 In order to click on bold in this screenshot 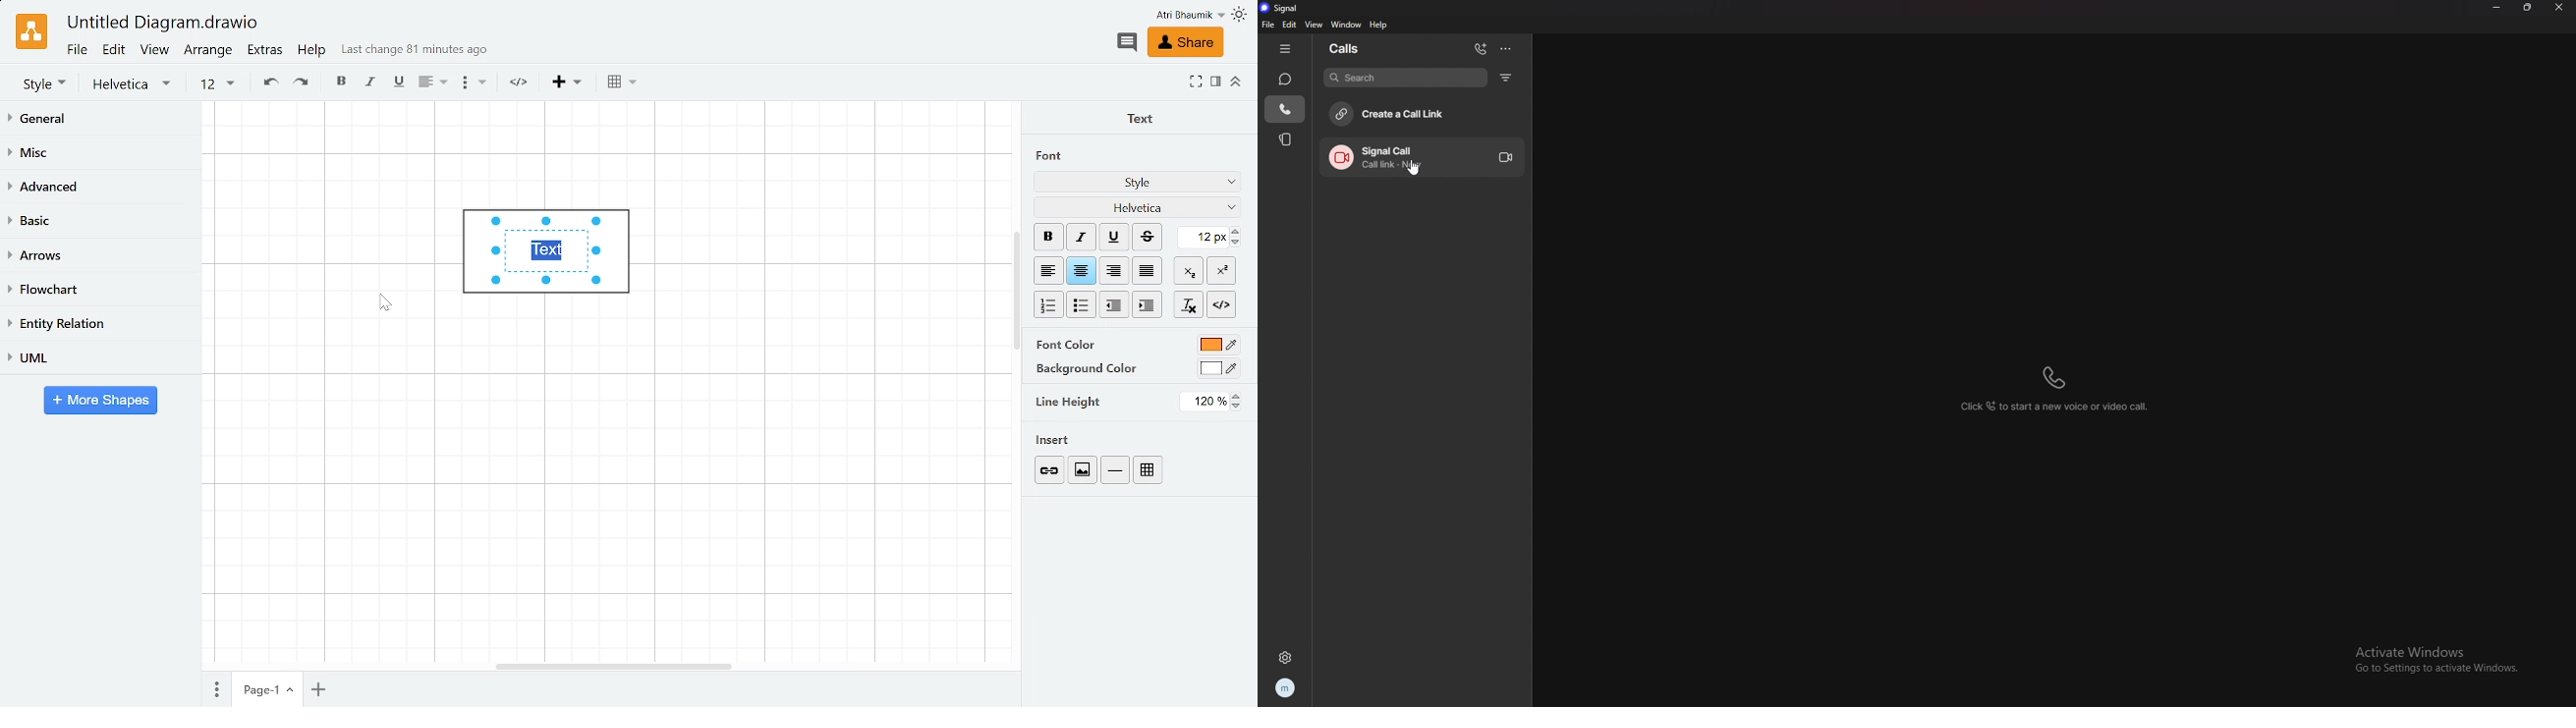, I will do `click(343, 83)`.